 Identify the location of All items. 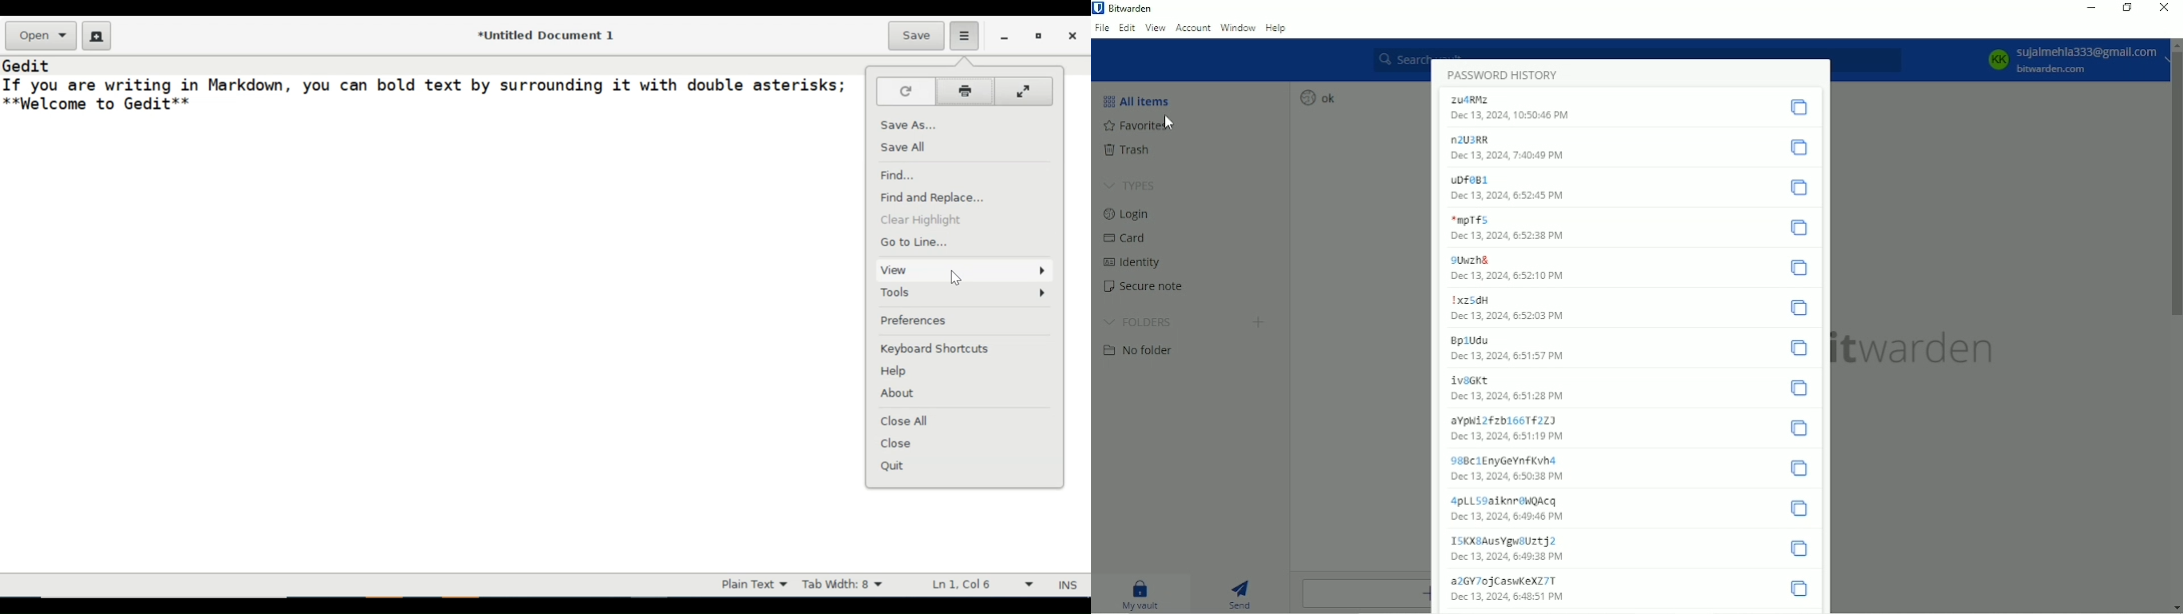
(1137, 99).